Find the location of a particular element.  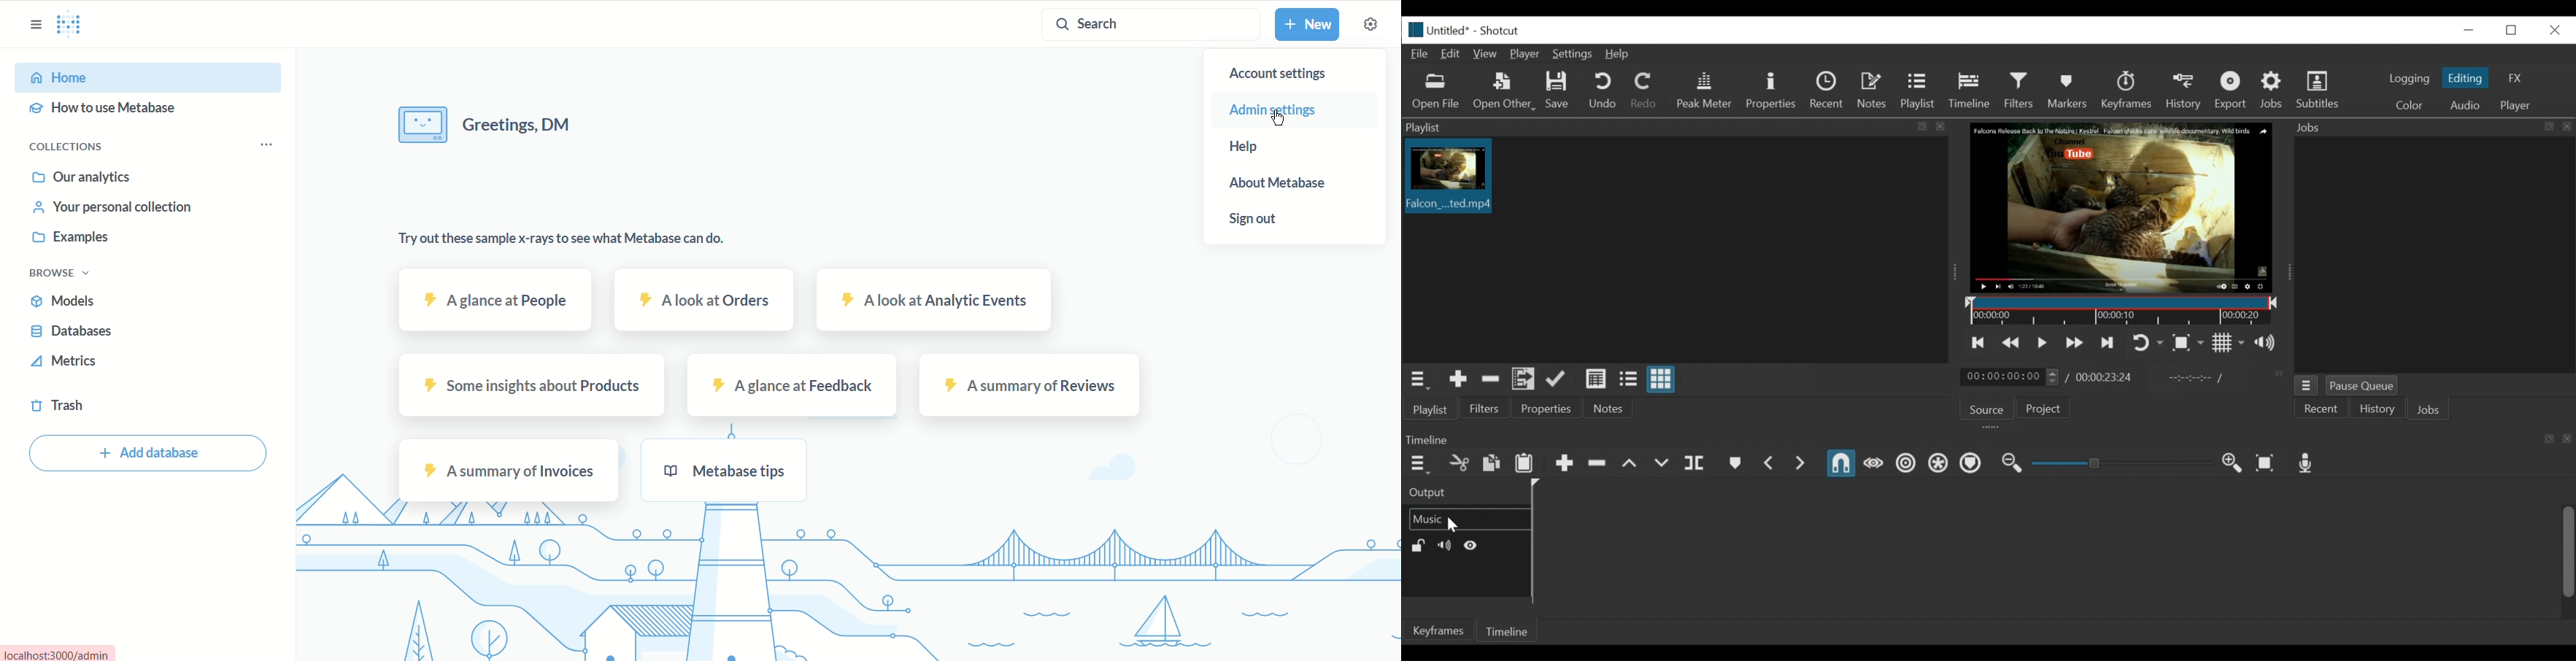

Ripple delete is located at coordinates (1598, 464).